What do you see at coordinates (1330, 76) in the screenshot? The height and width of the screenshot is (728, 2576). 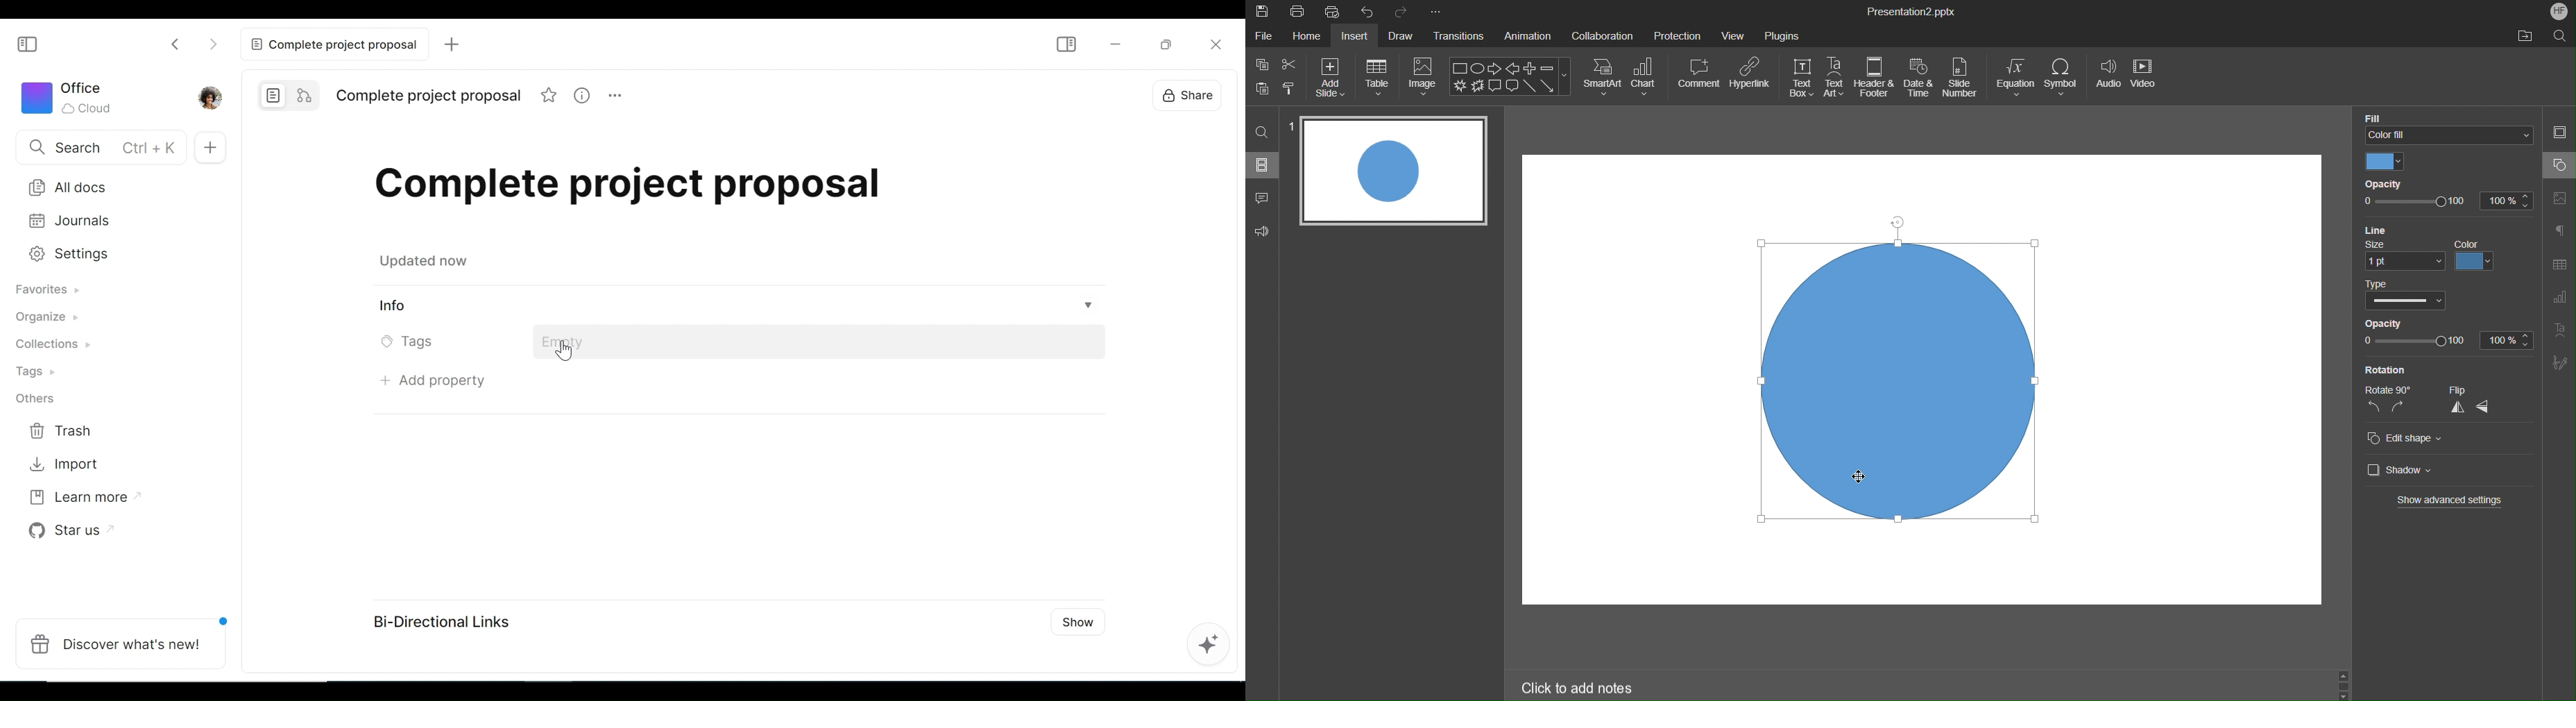 I see `Add Size` at bounding box center [1330, 76].